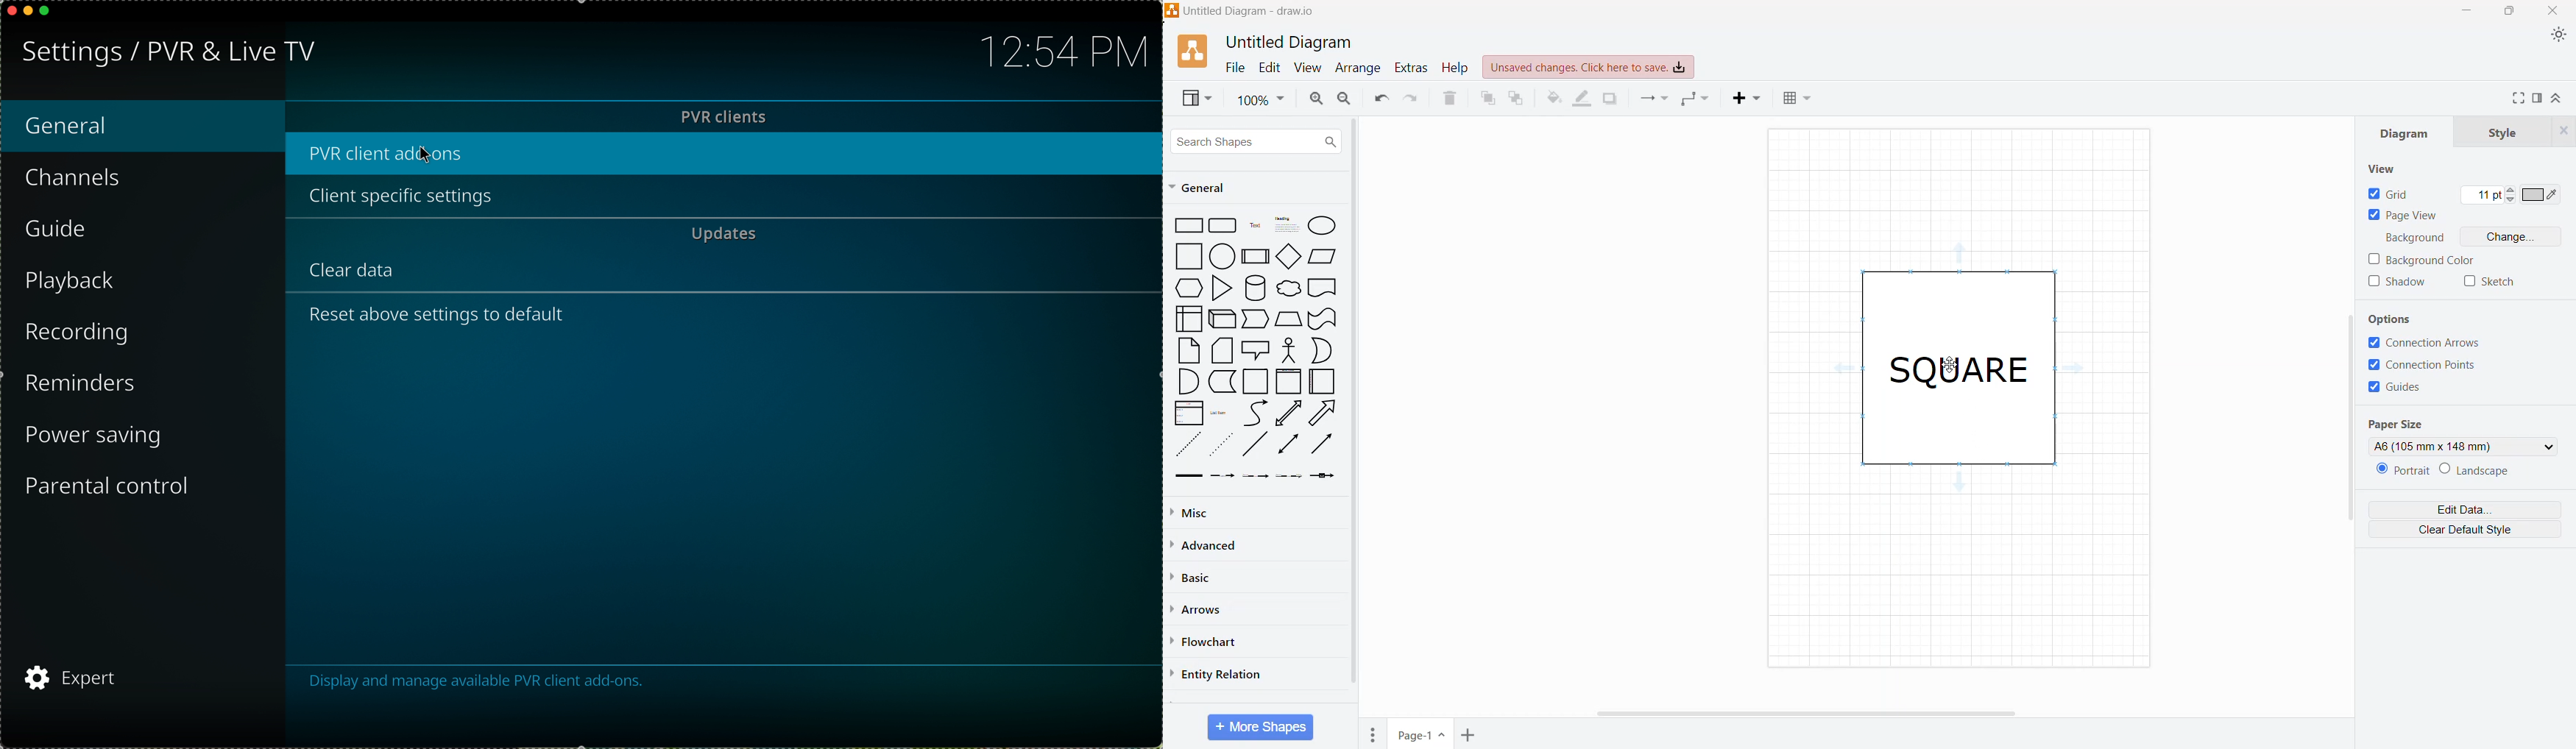  I want to click on Upward line, so click(1288, 413).